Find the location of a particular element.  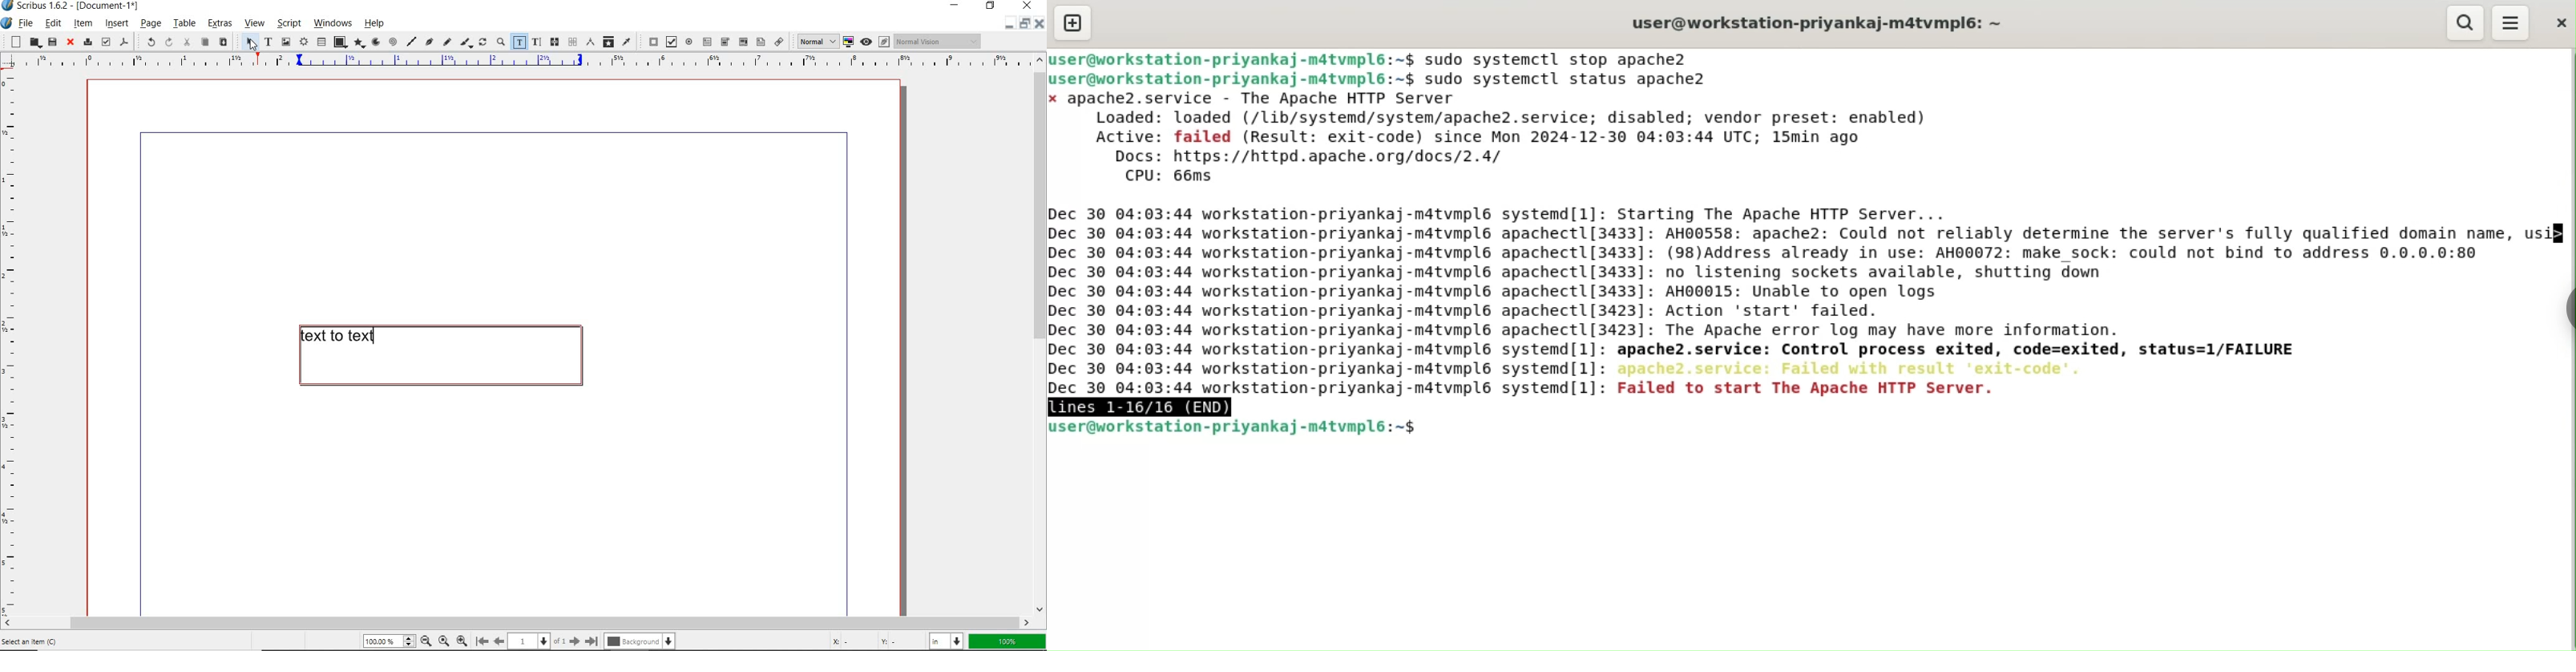

file is located at coordinates (26, 24).